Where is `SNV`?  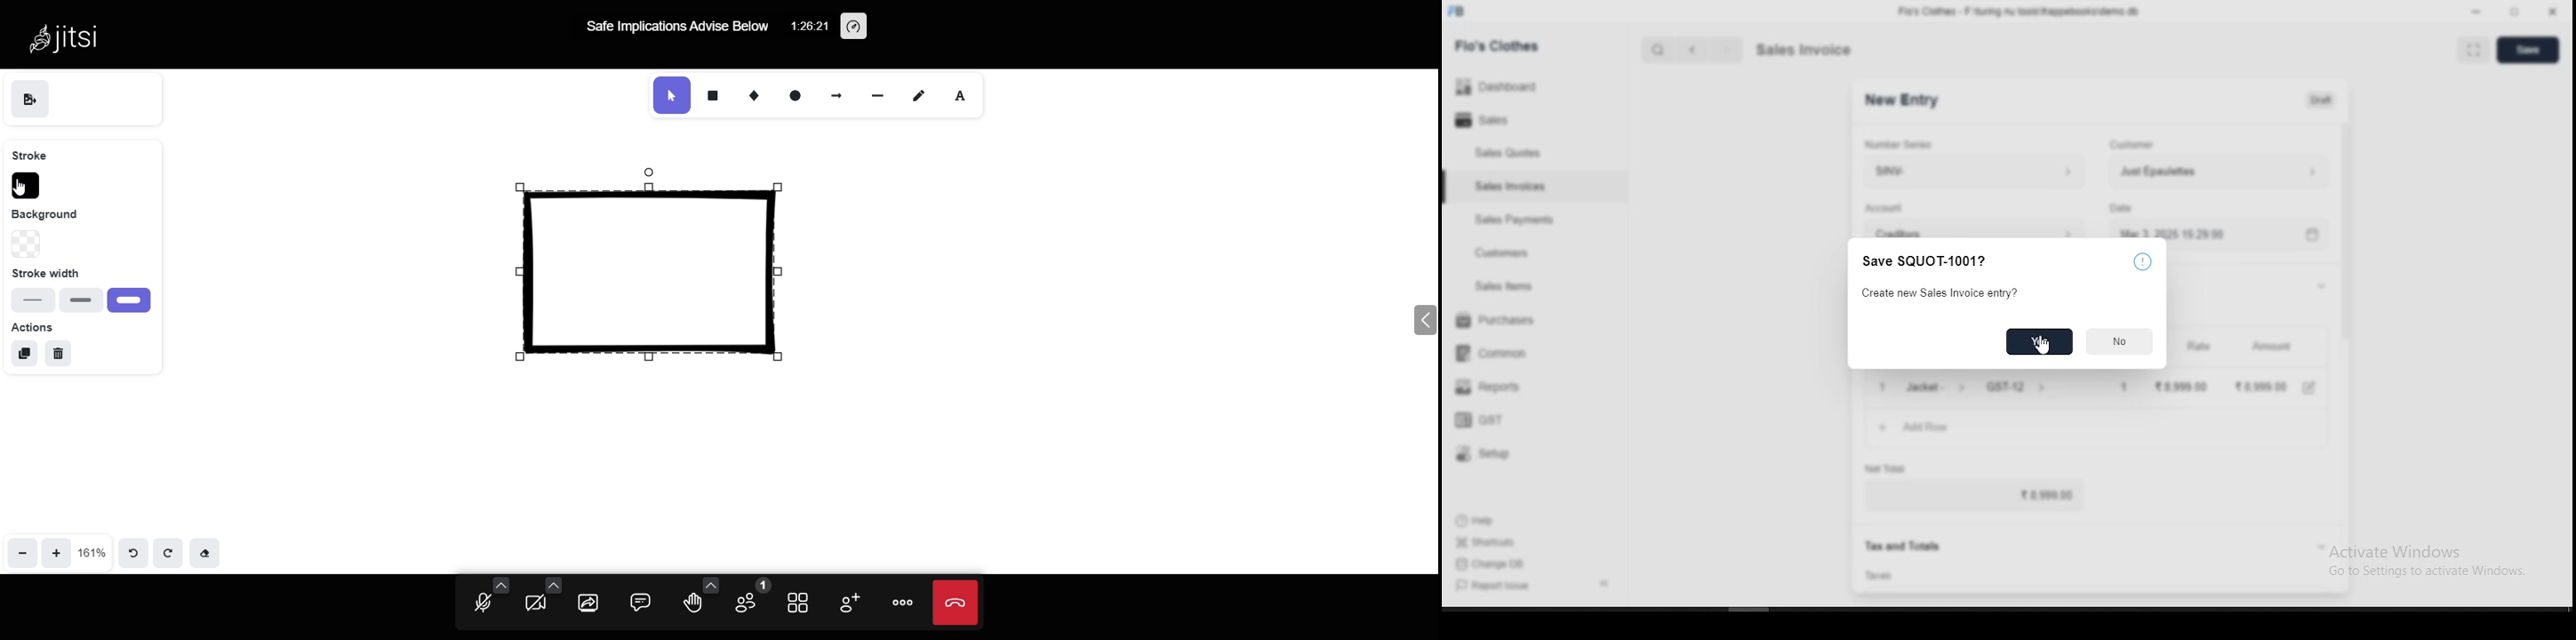
SNV is located at coordinates (1971, 172).